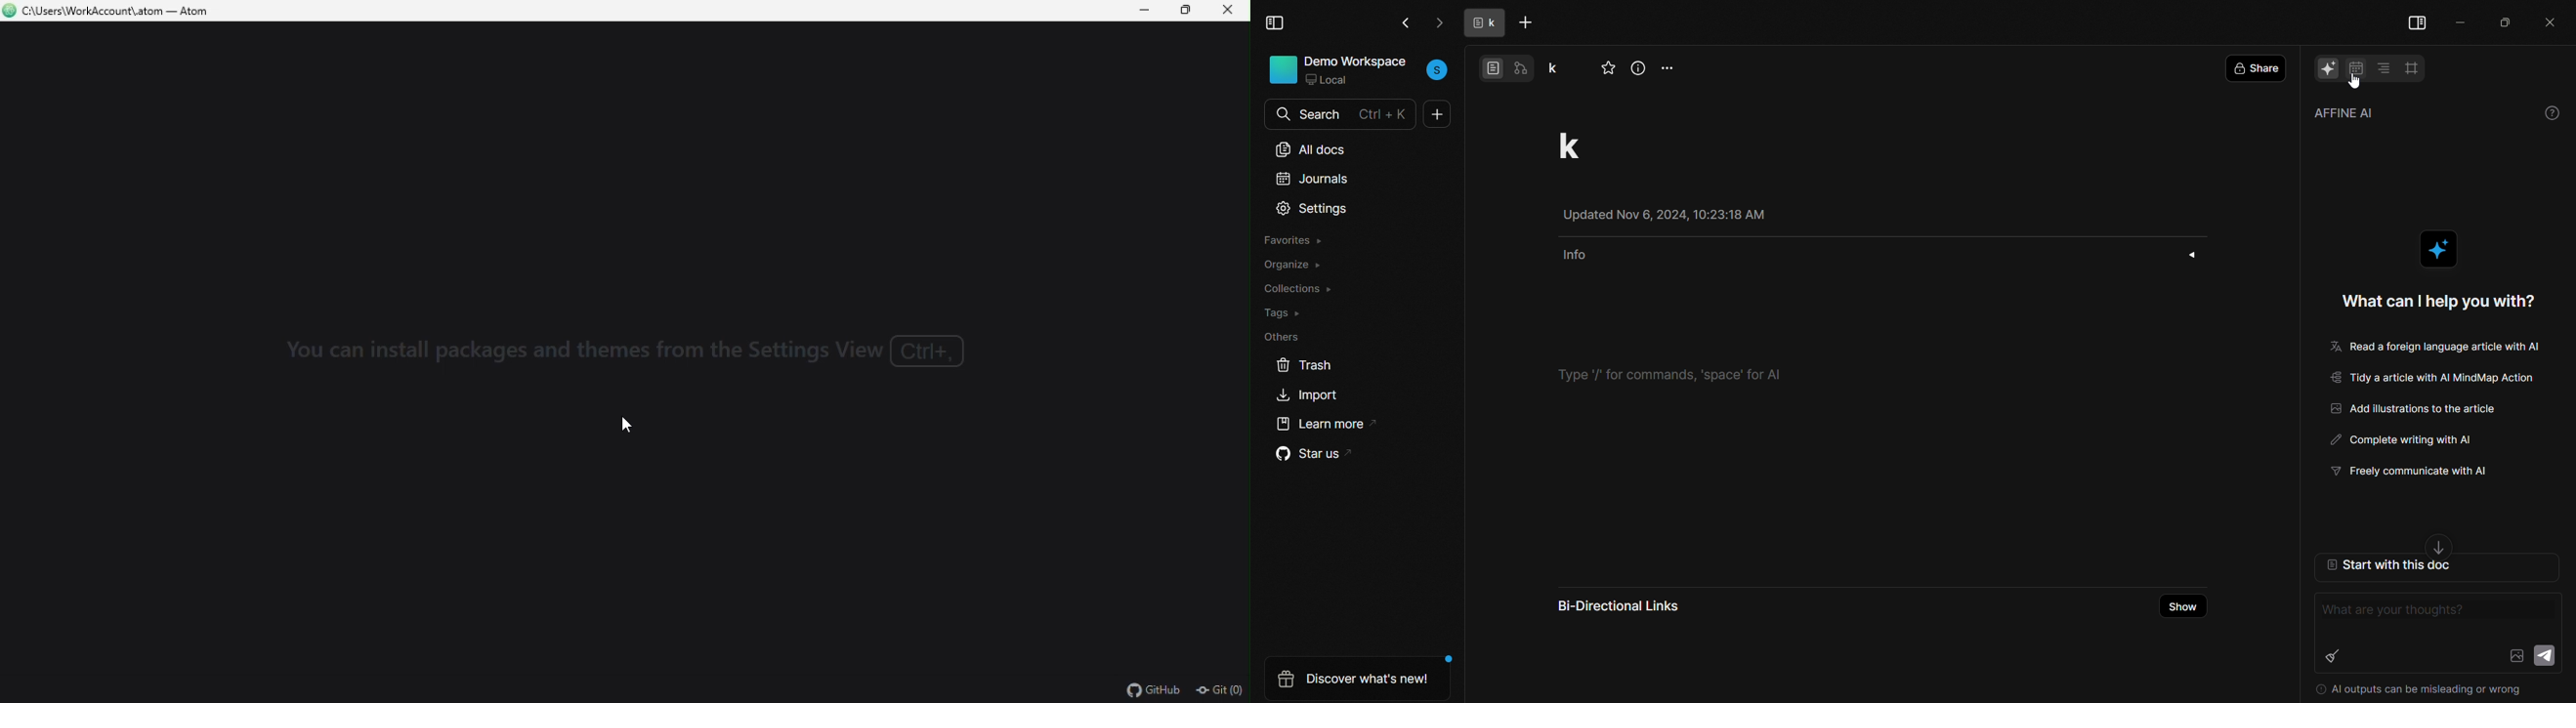  What do you see at coordinates (1293, 266) in the screenshot?
I see `organize` at bounding box center [1293, 266].